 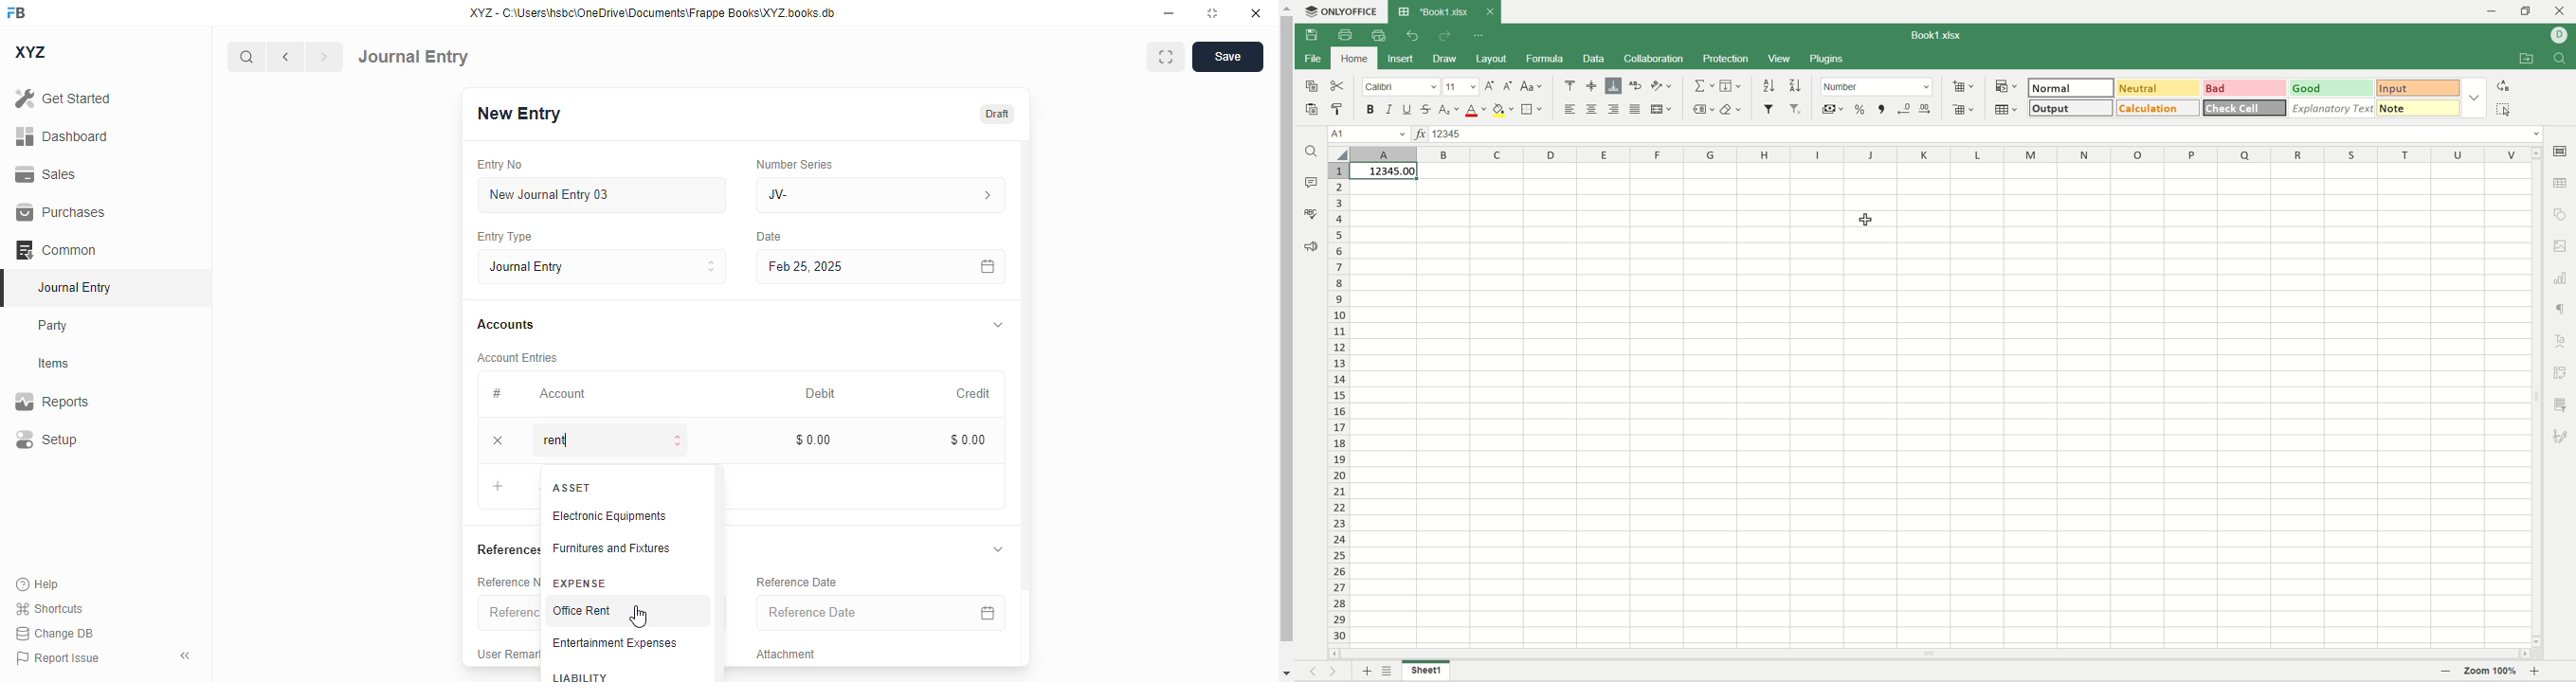 What do you see at coordinates (2564, 434) in the screenshot?
I see `signature settings` at bounding box center [2564, 434].